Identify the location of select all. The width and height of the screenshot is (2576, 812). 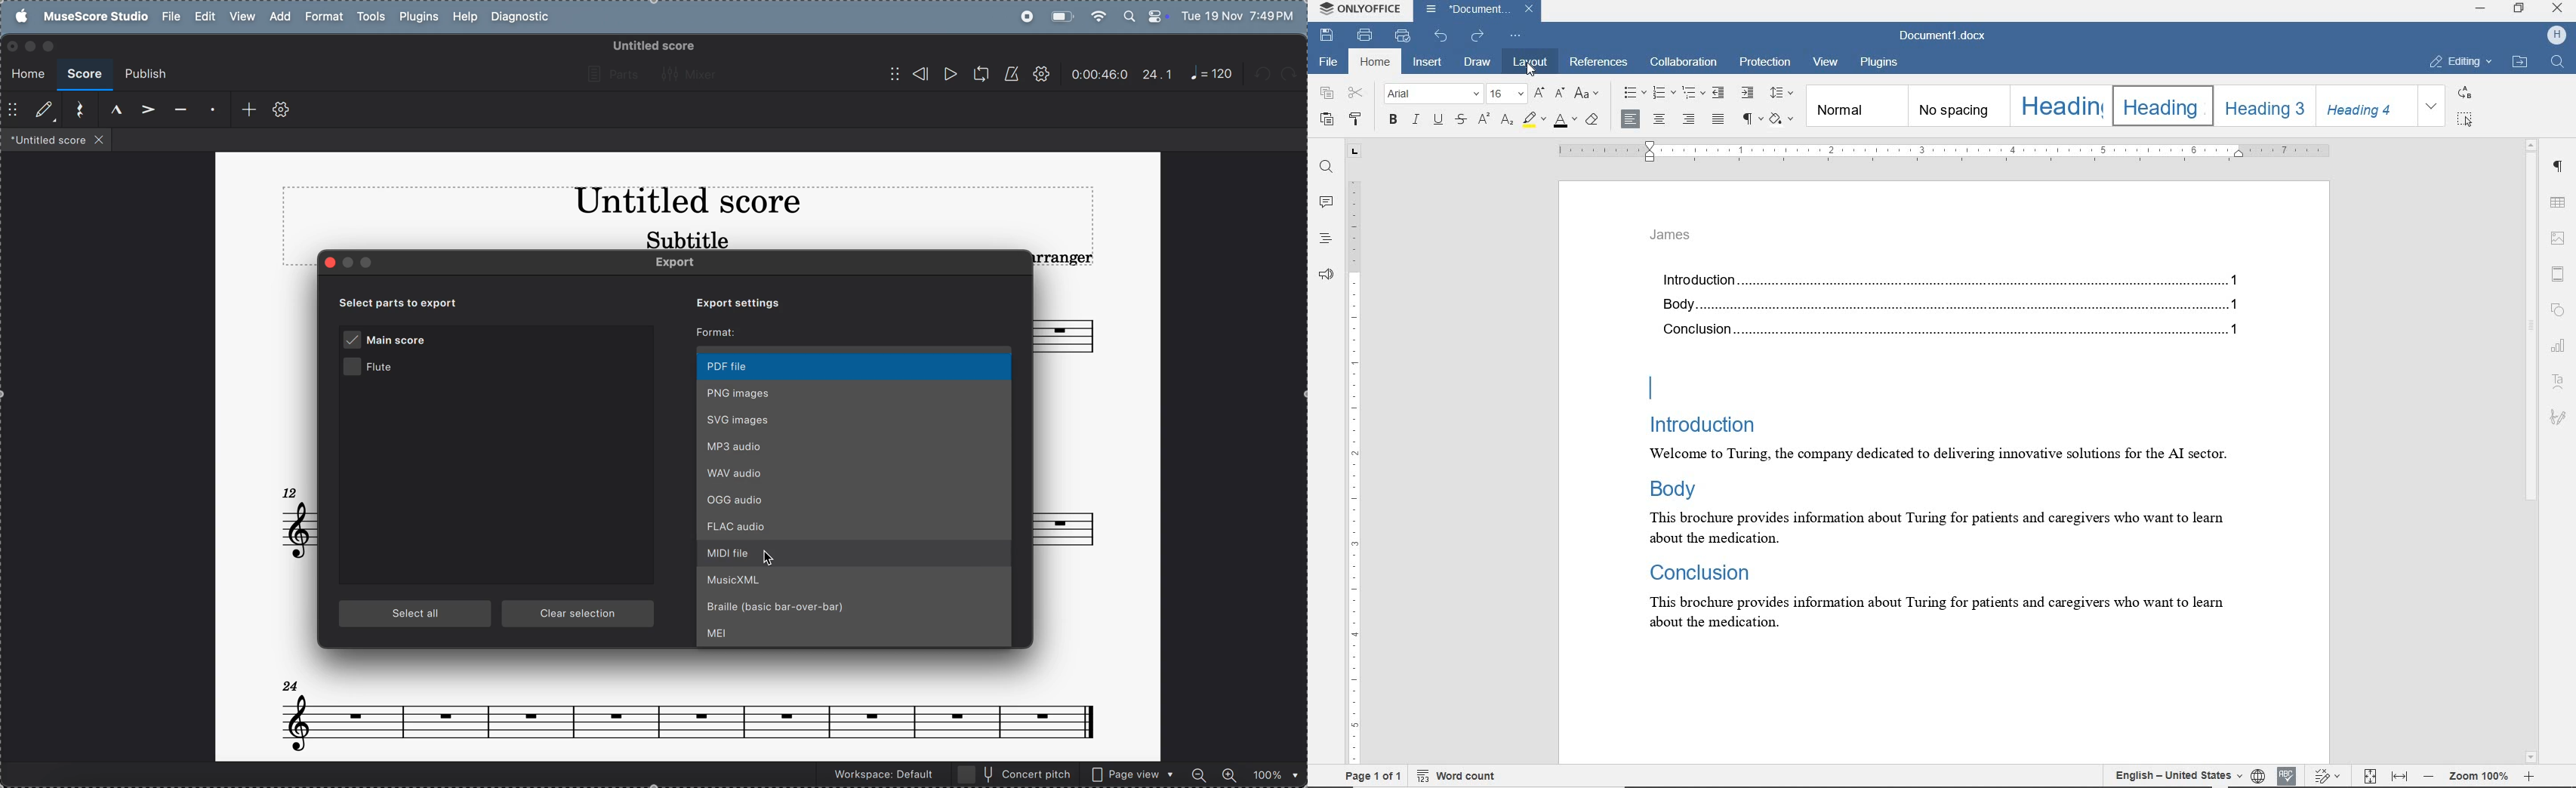
(416, 615).